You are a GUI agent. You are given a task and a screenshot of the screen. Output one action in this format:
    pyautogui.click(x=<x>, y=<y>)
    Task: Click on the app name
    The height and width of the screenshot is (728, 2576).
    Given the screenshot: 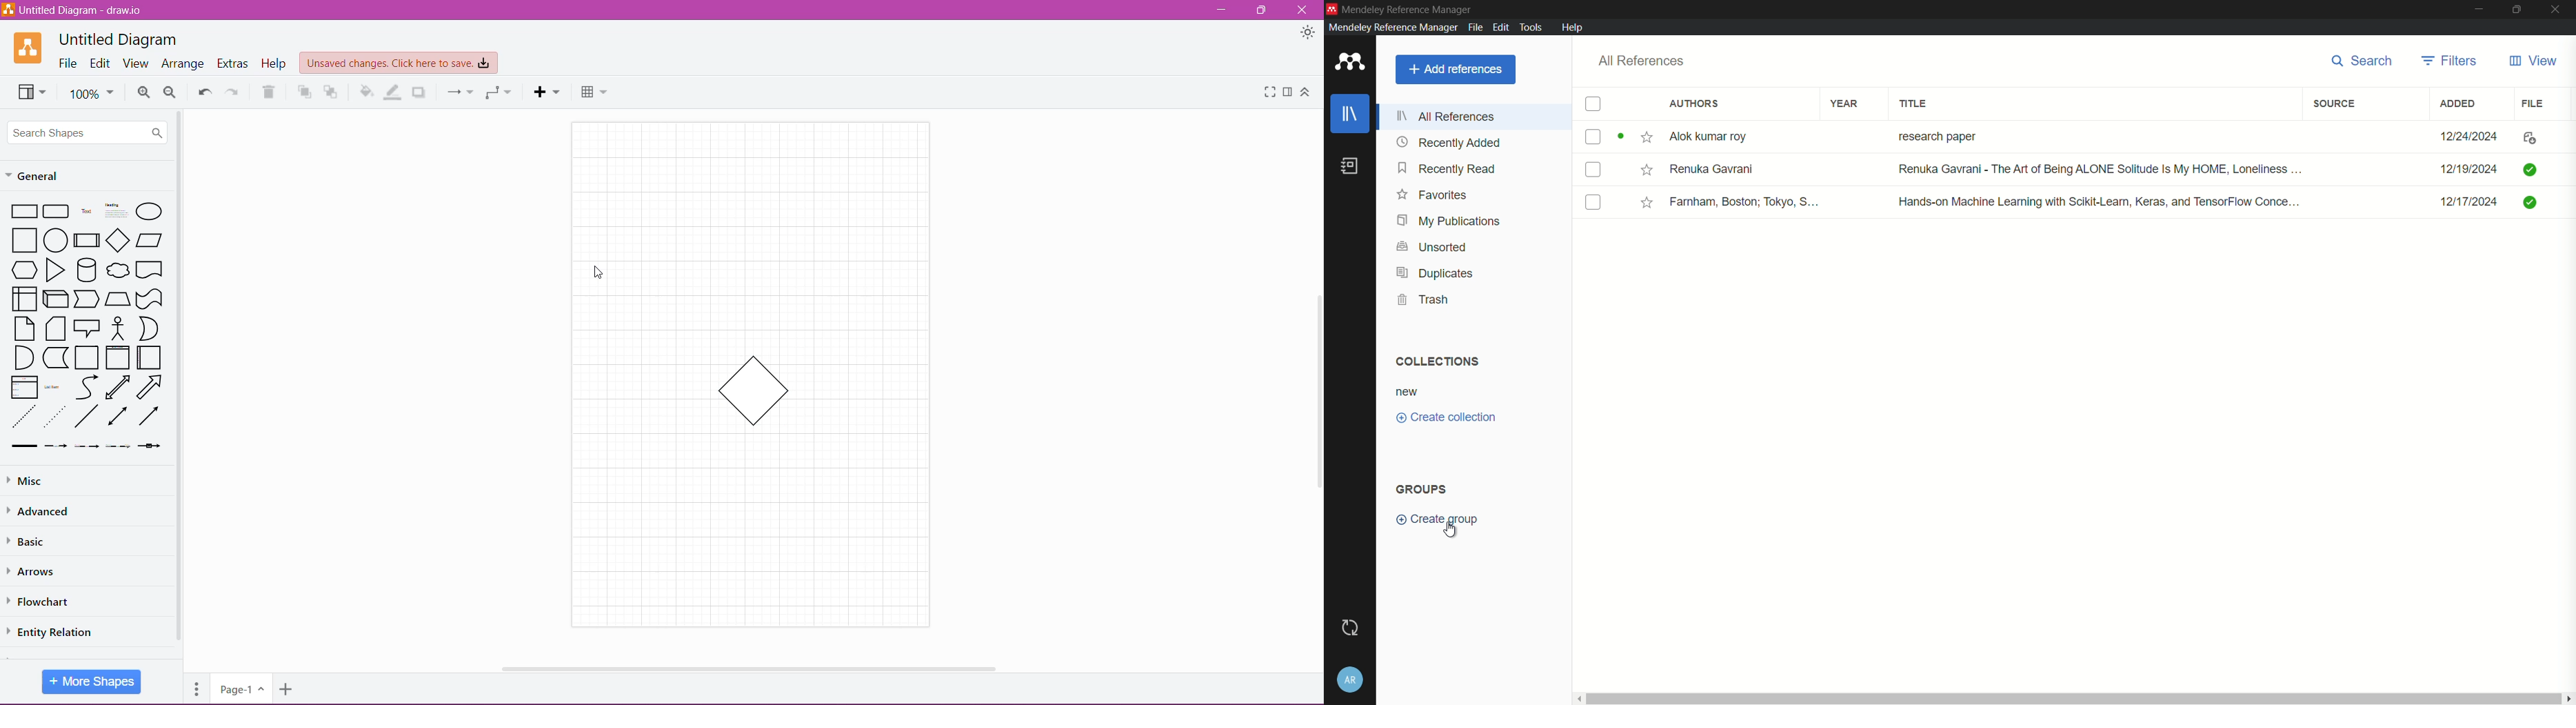 What is the action you would take?
    pyautogui.click(x=1390, y=27)
    